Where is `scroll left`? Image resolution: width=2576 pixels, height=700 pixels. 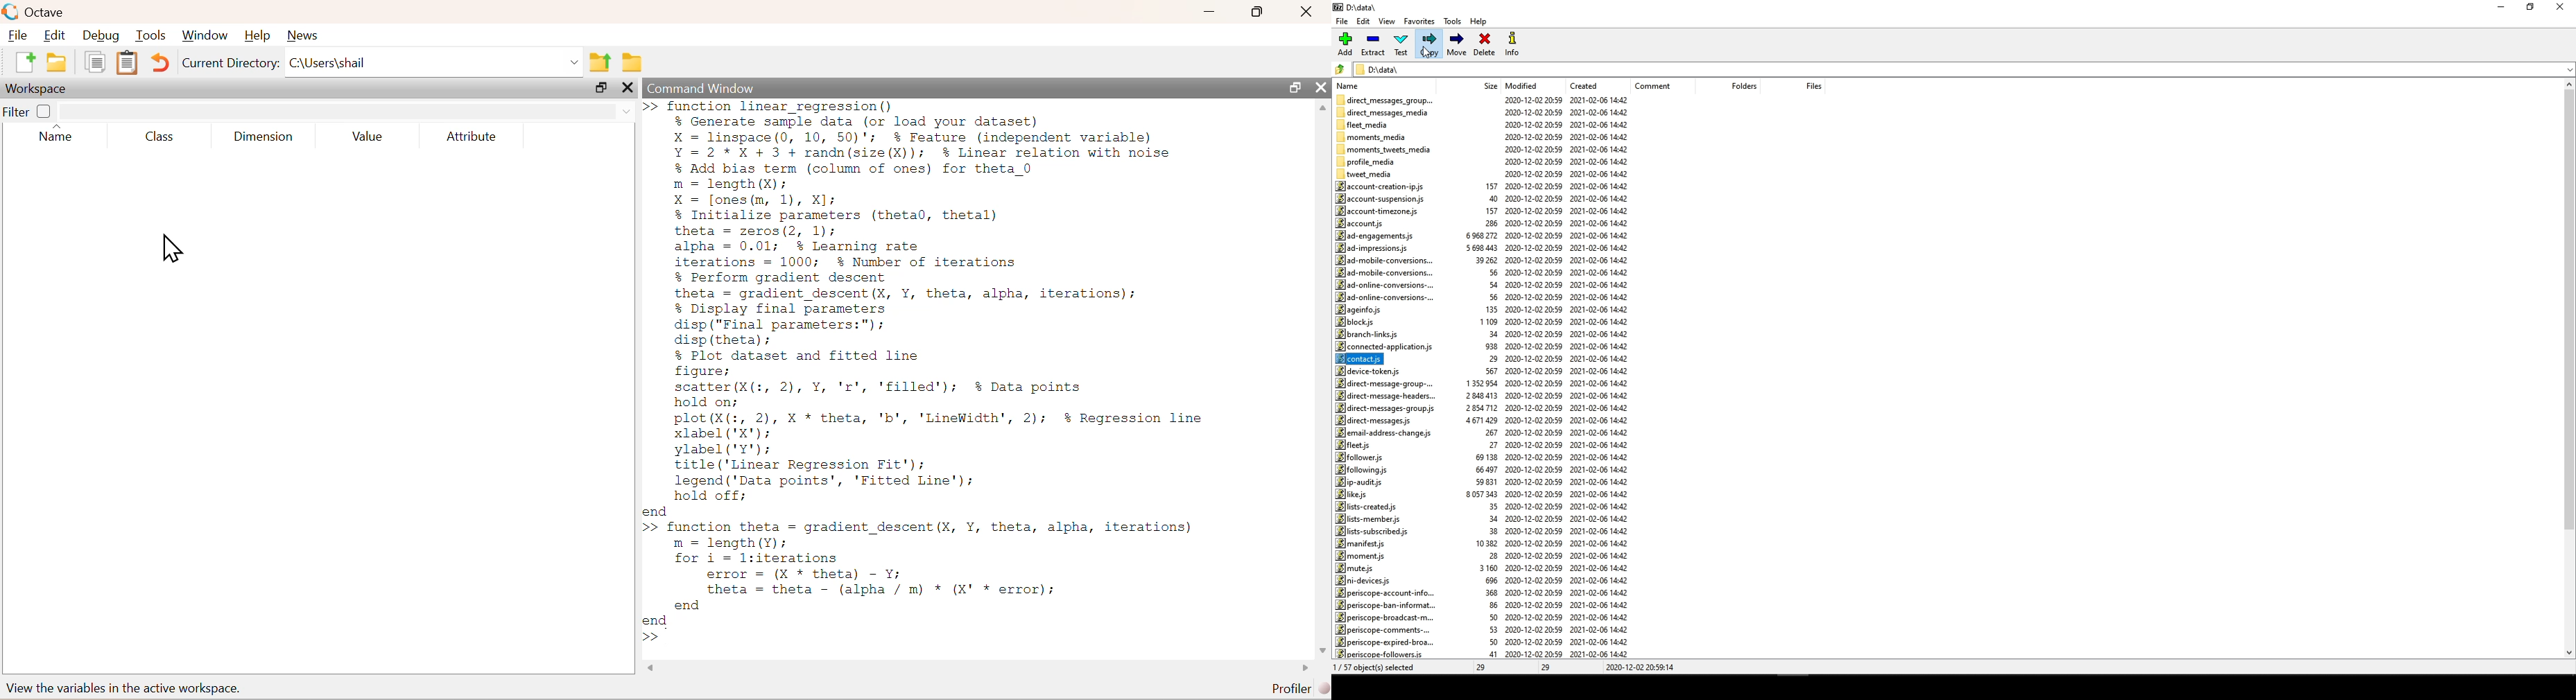 scroll left is located at coordinates (1302, 668).